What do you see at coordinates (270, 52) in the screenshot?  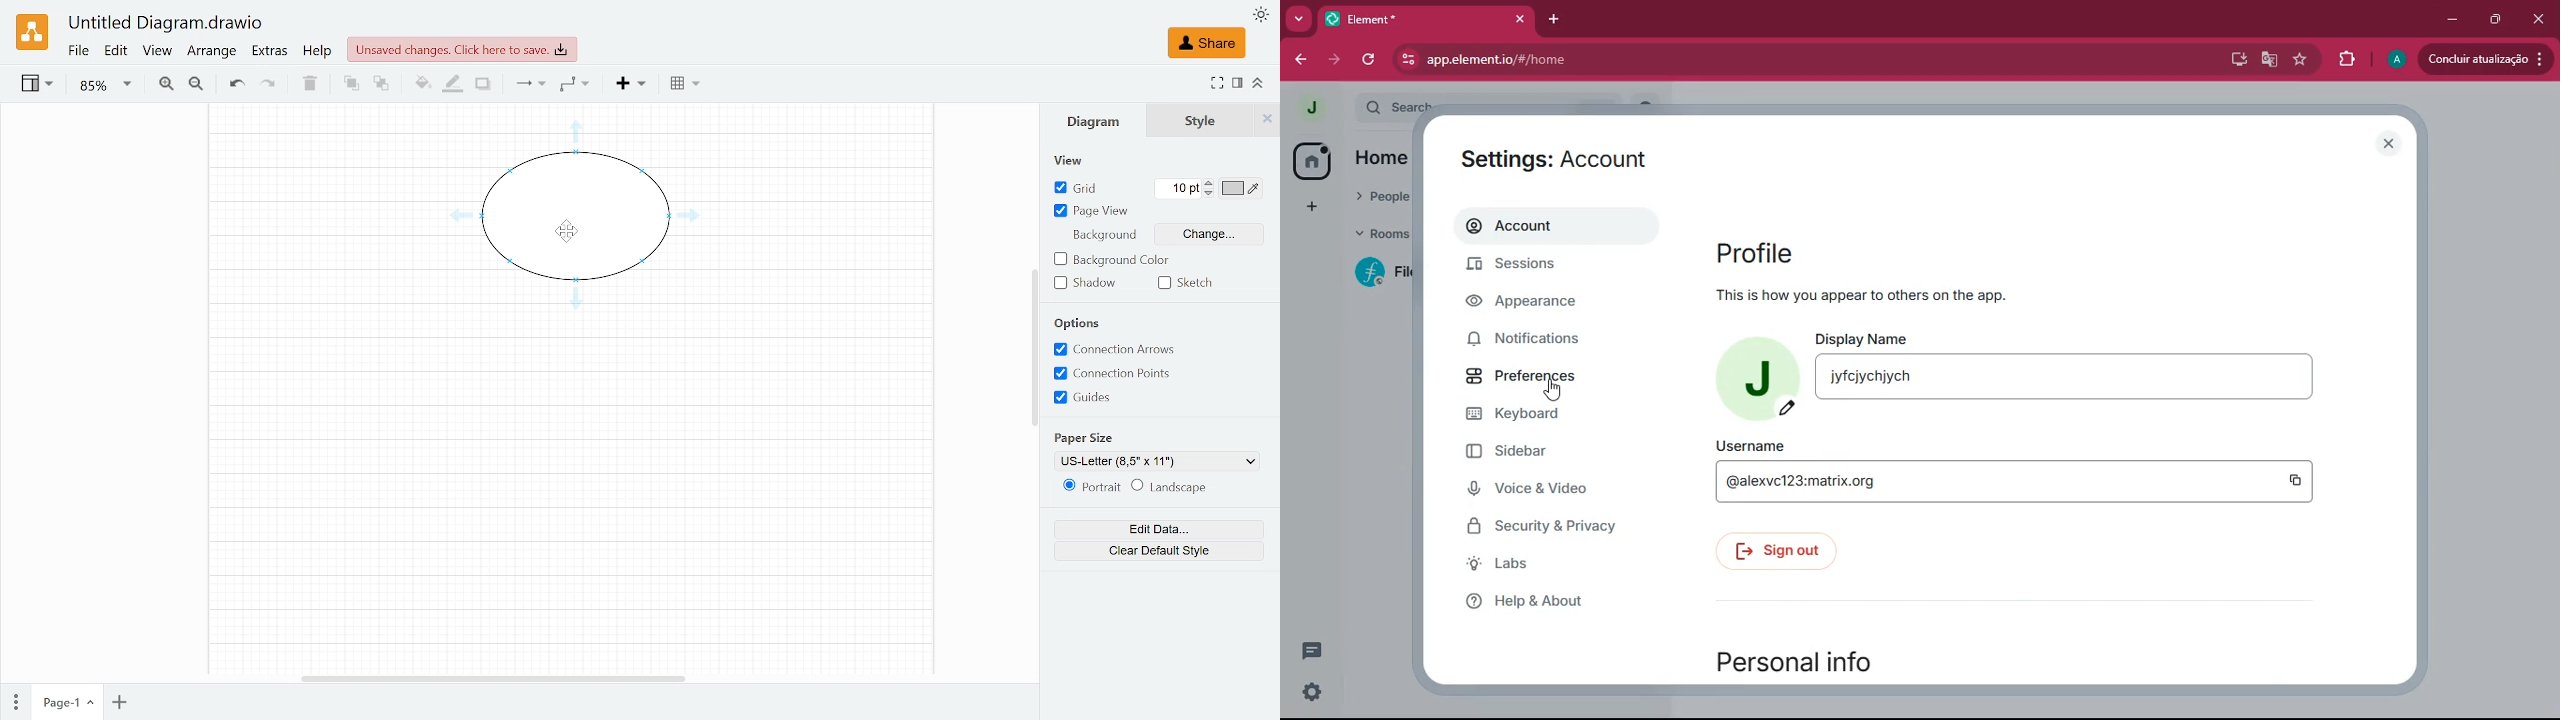 I see `Extras` at bounding box center [270, 52].